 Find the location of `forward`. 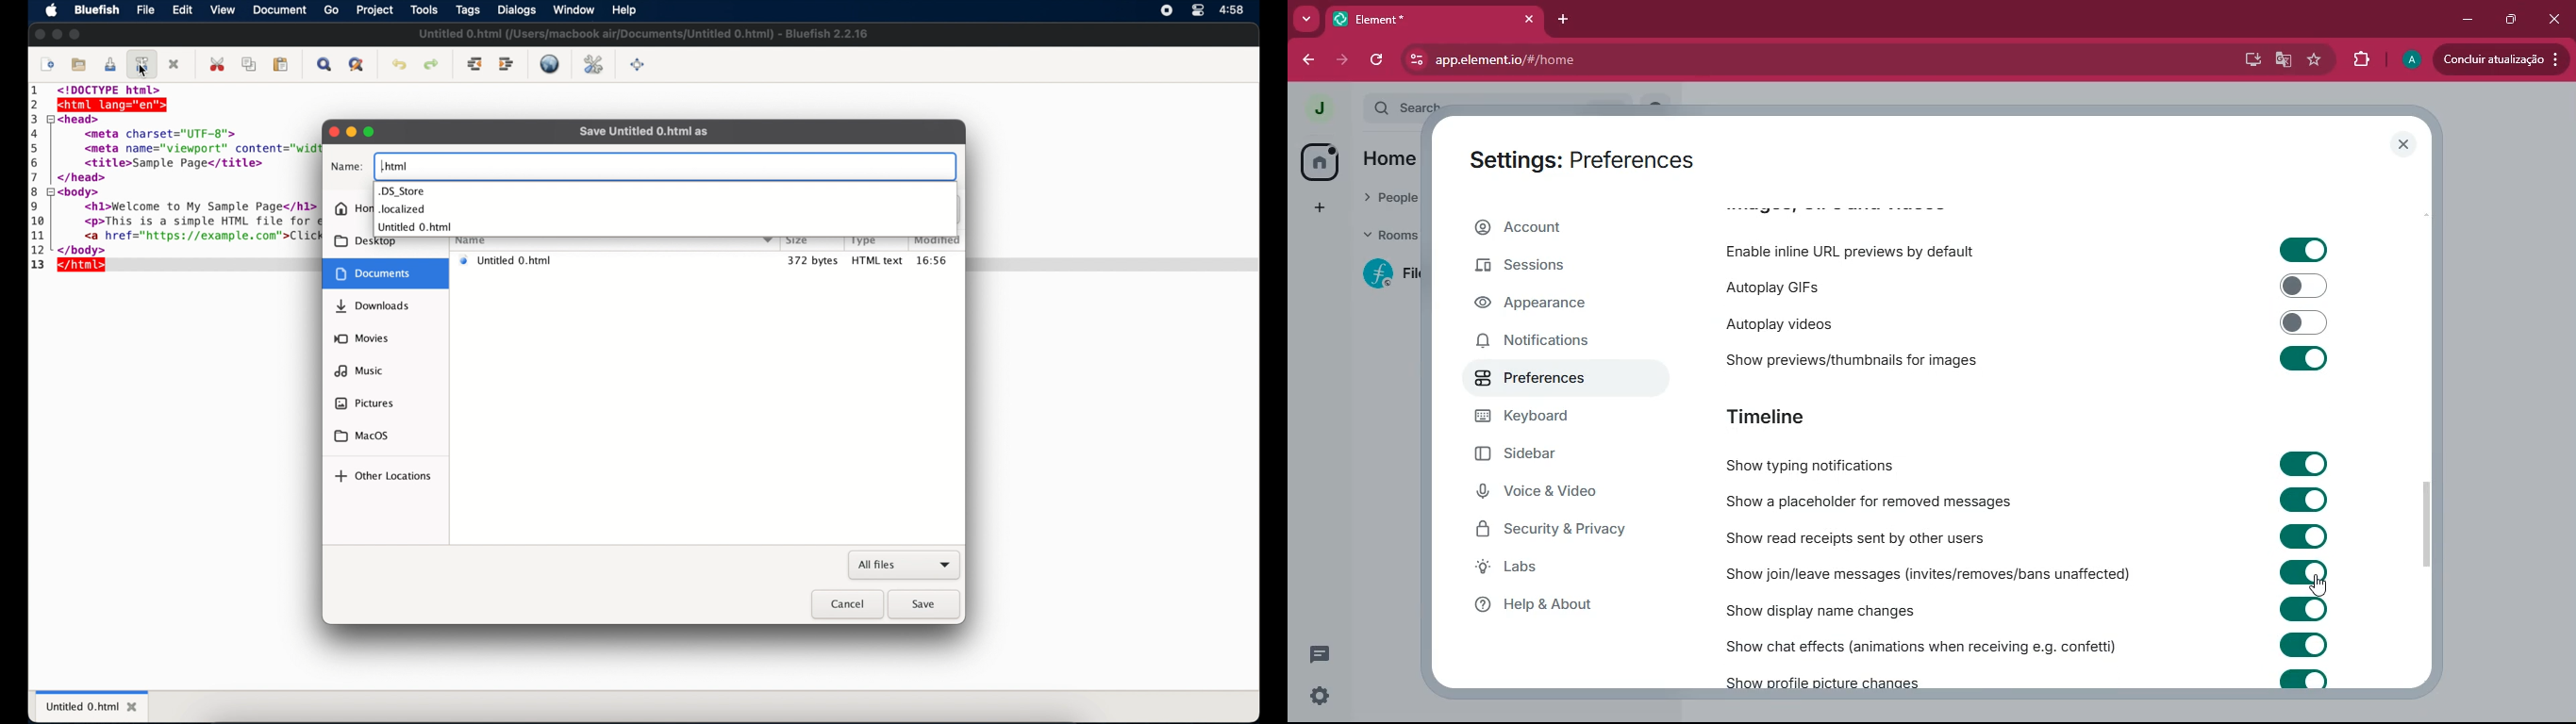

forward is located at coordinates (1342, 63).